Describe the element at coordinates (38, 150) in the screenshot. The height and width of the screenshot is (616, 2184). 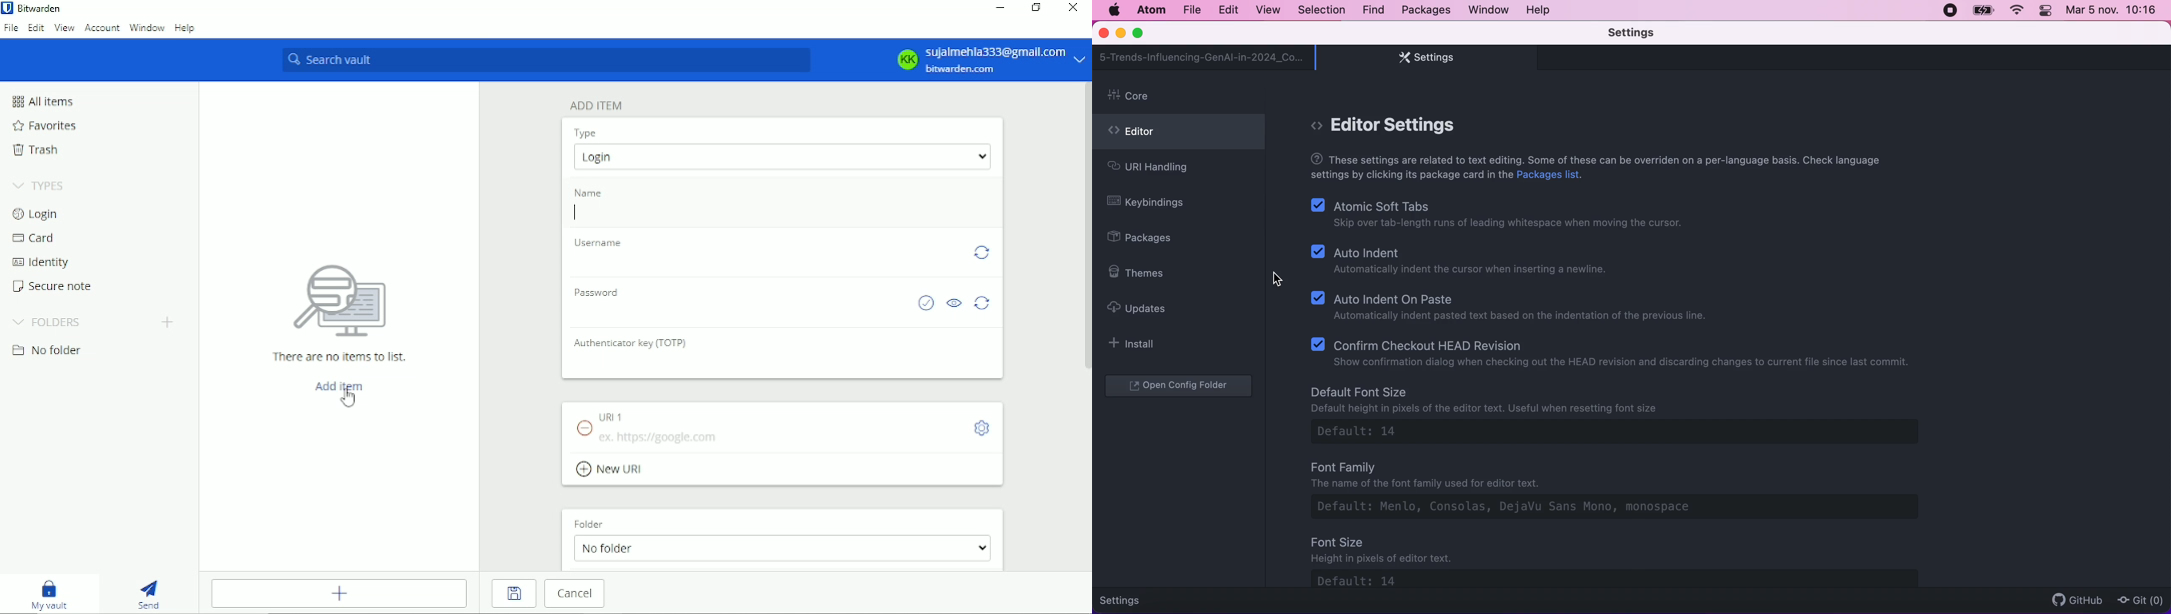
I see `Trash` at that location.